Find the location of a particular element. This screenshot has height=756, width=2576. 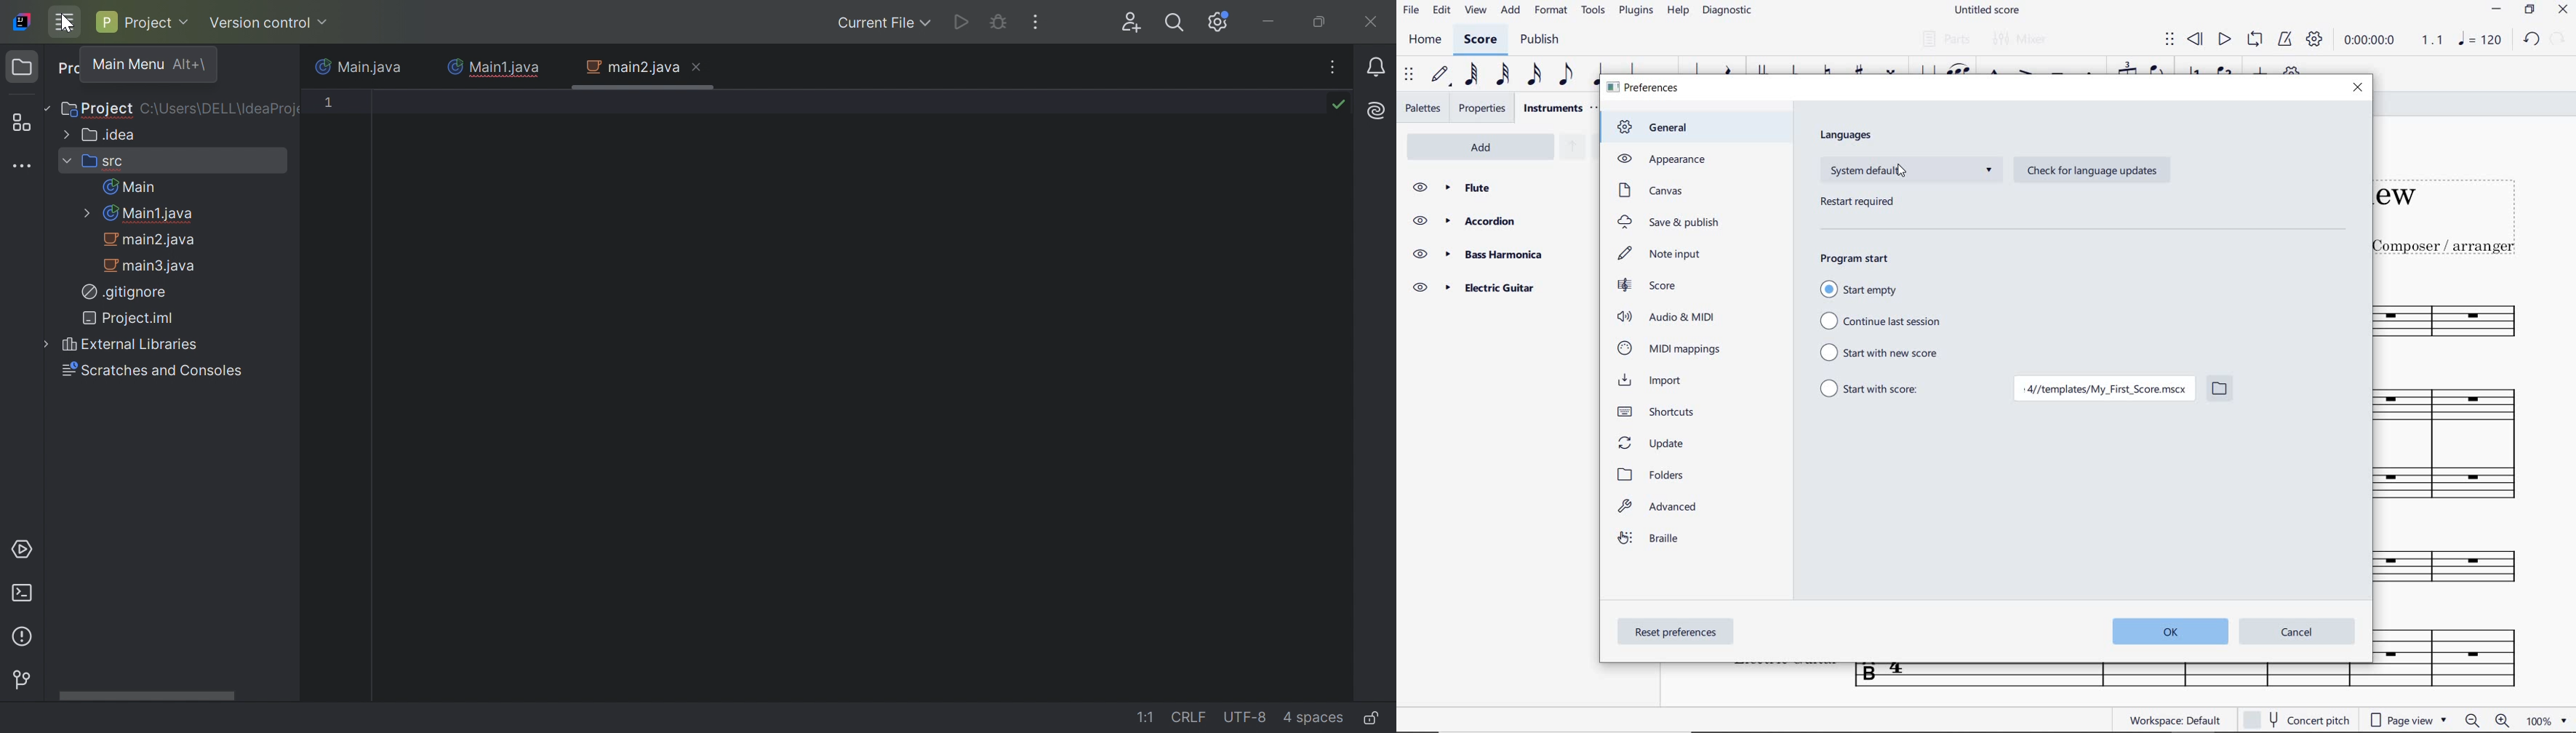

zoom factor is located at coordinates (2543, 720).